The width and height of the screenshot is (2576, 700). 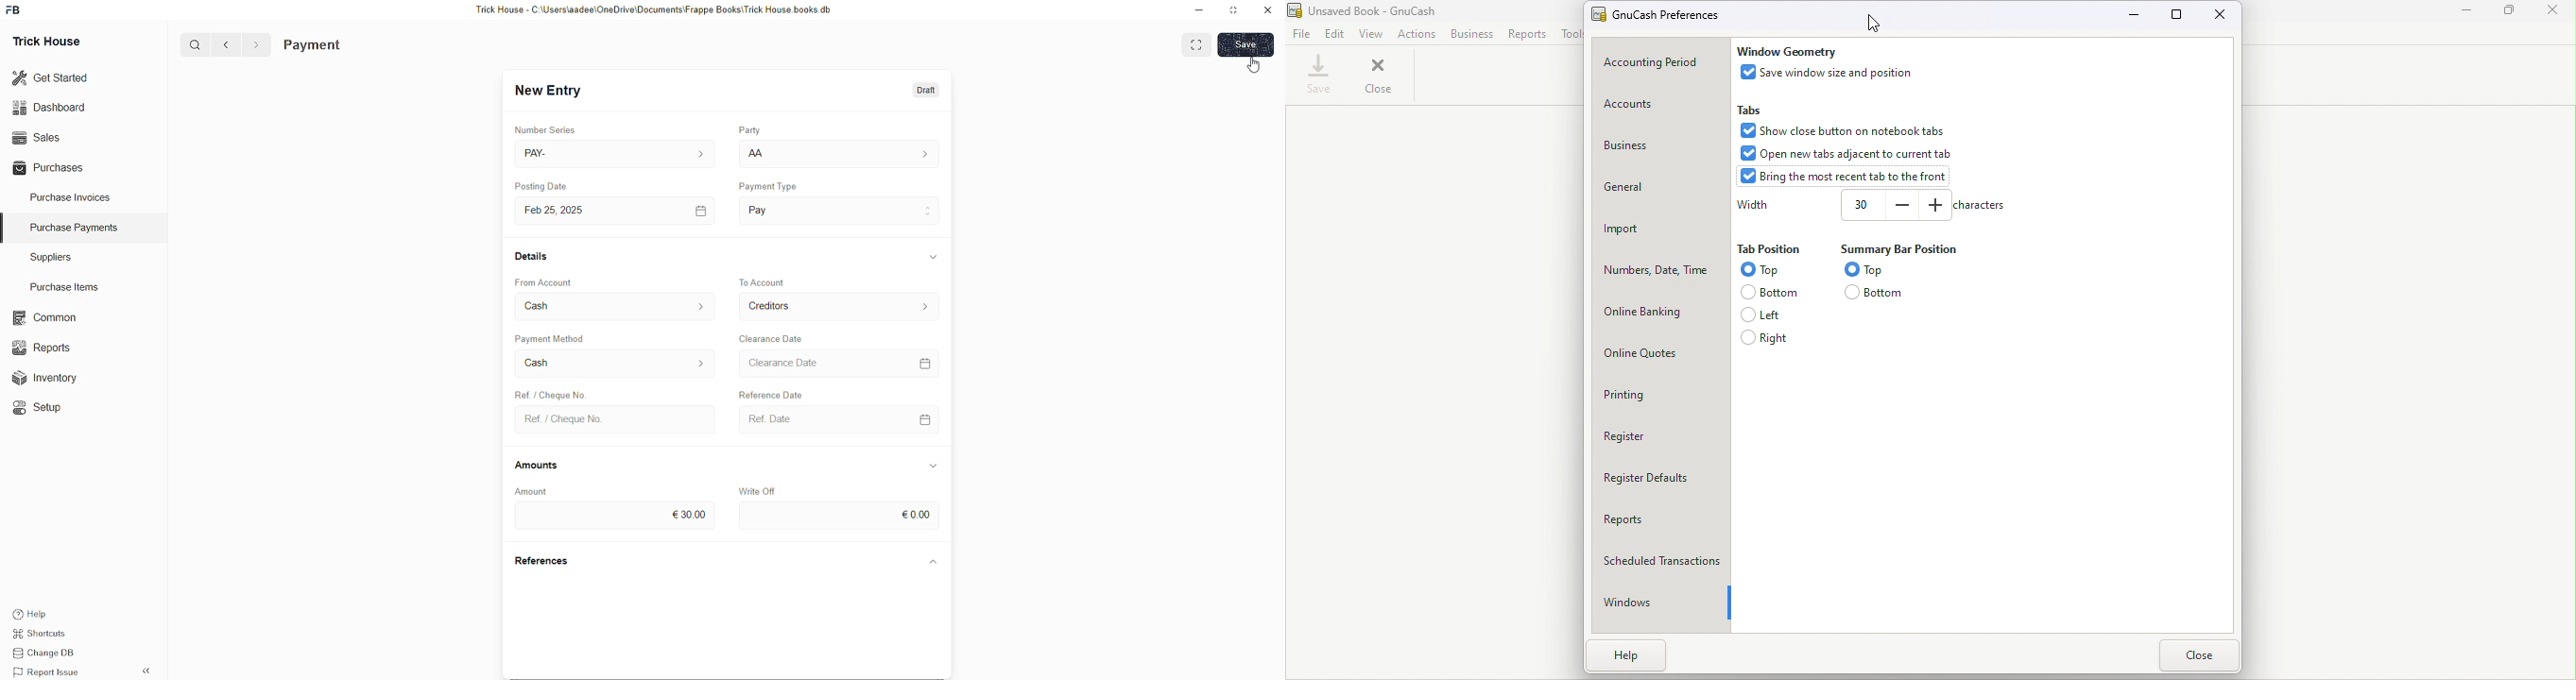 What do you see at coordinates (1663, 476) in the screenshot?
I see `Register defaults` at bounding box center [1663, 476].